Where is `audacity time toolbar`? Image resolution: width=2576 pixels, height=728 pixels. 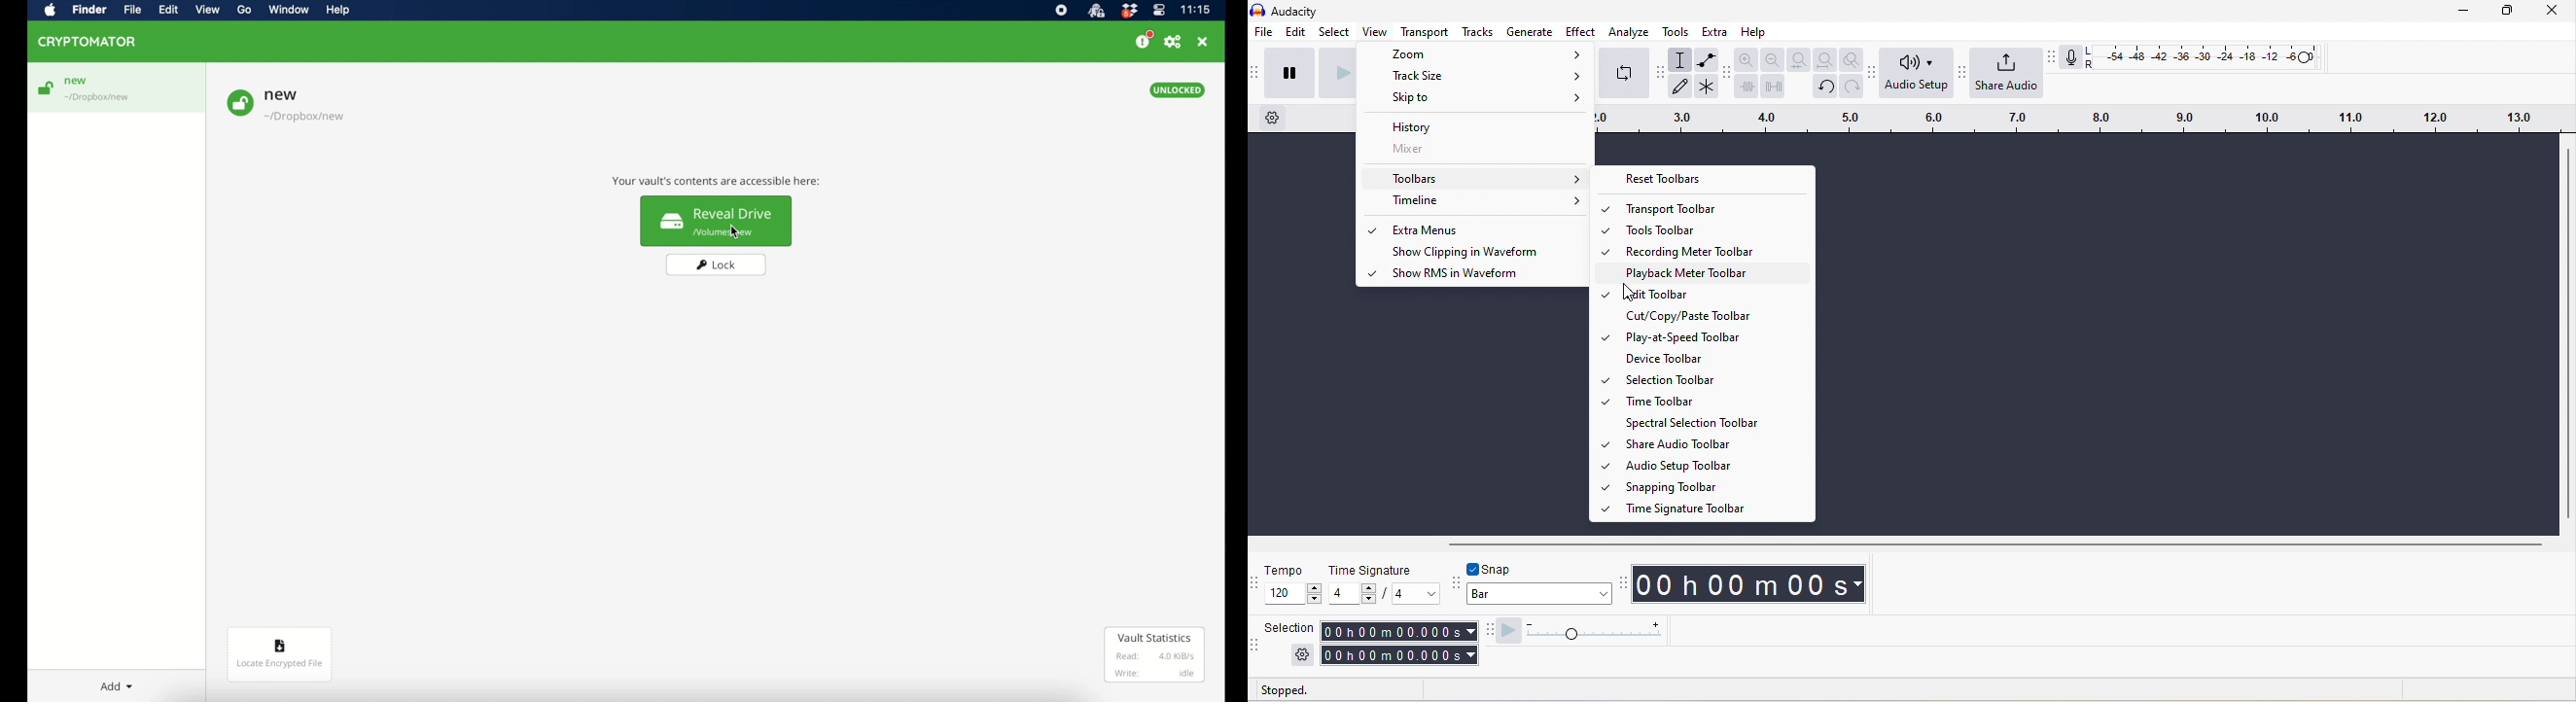
audacity time toolbar is located at coordinates (1621, 585).